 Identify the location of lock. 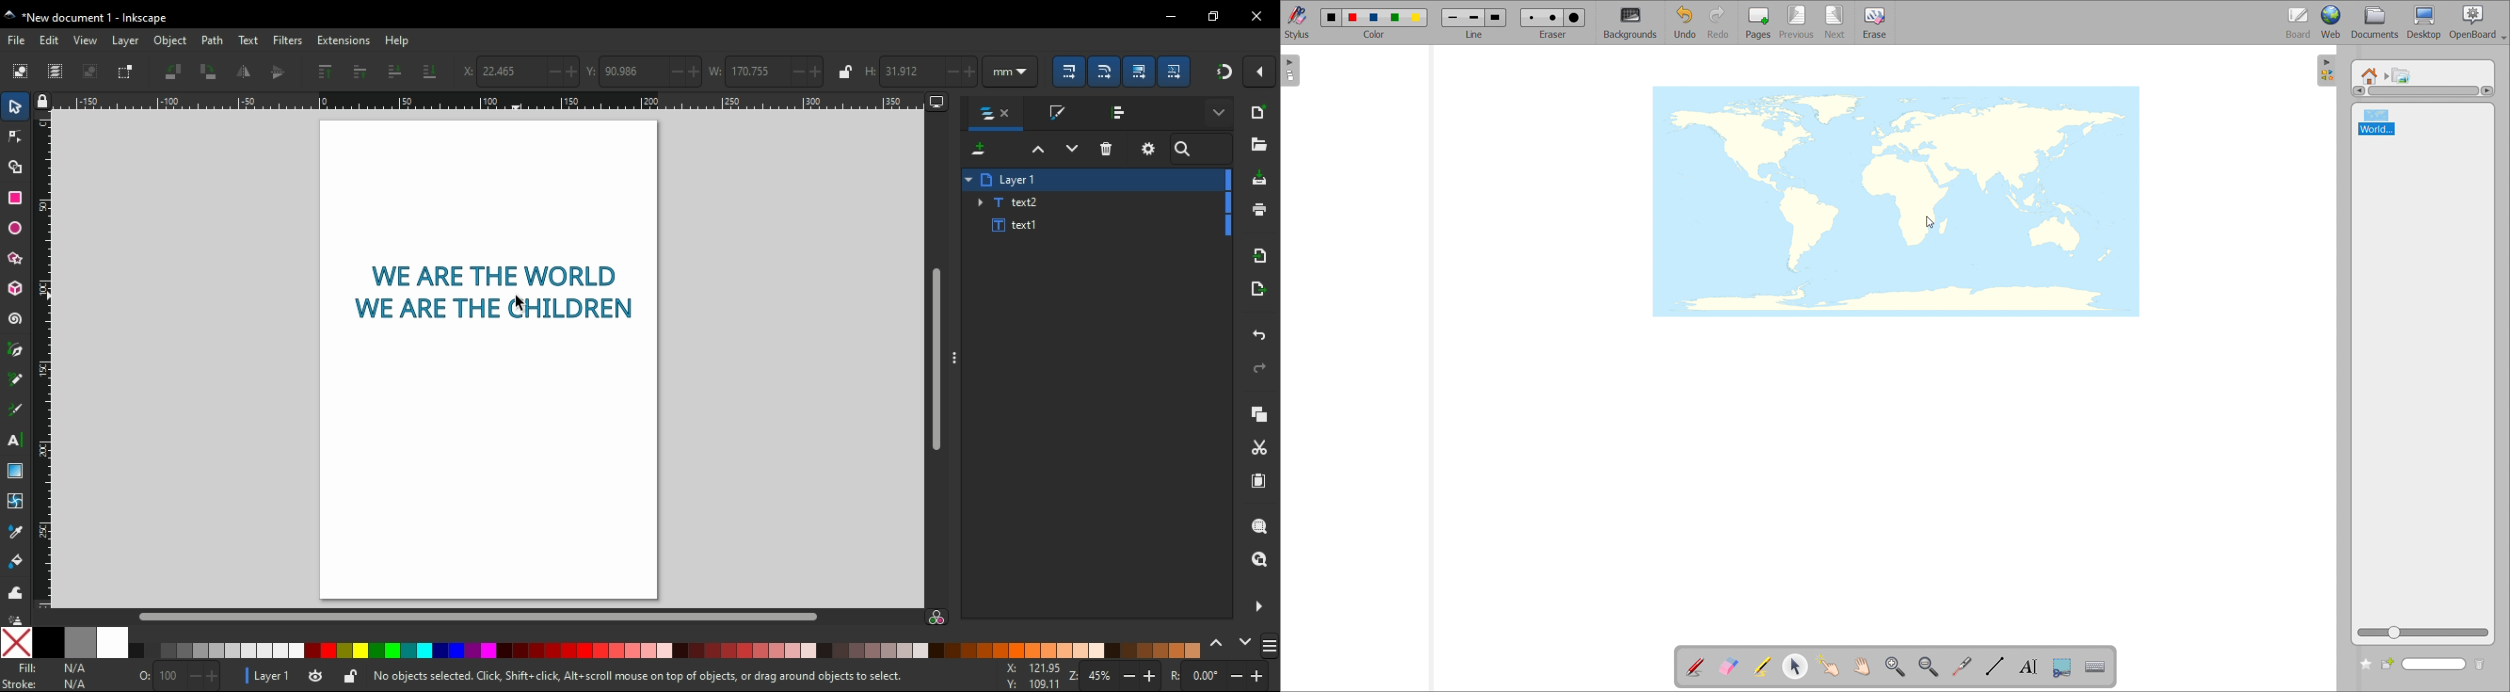
(843, 72).